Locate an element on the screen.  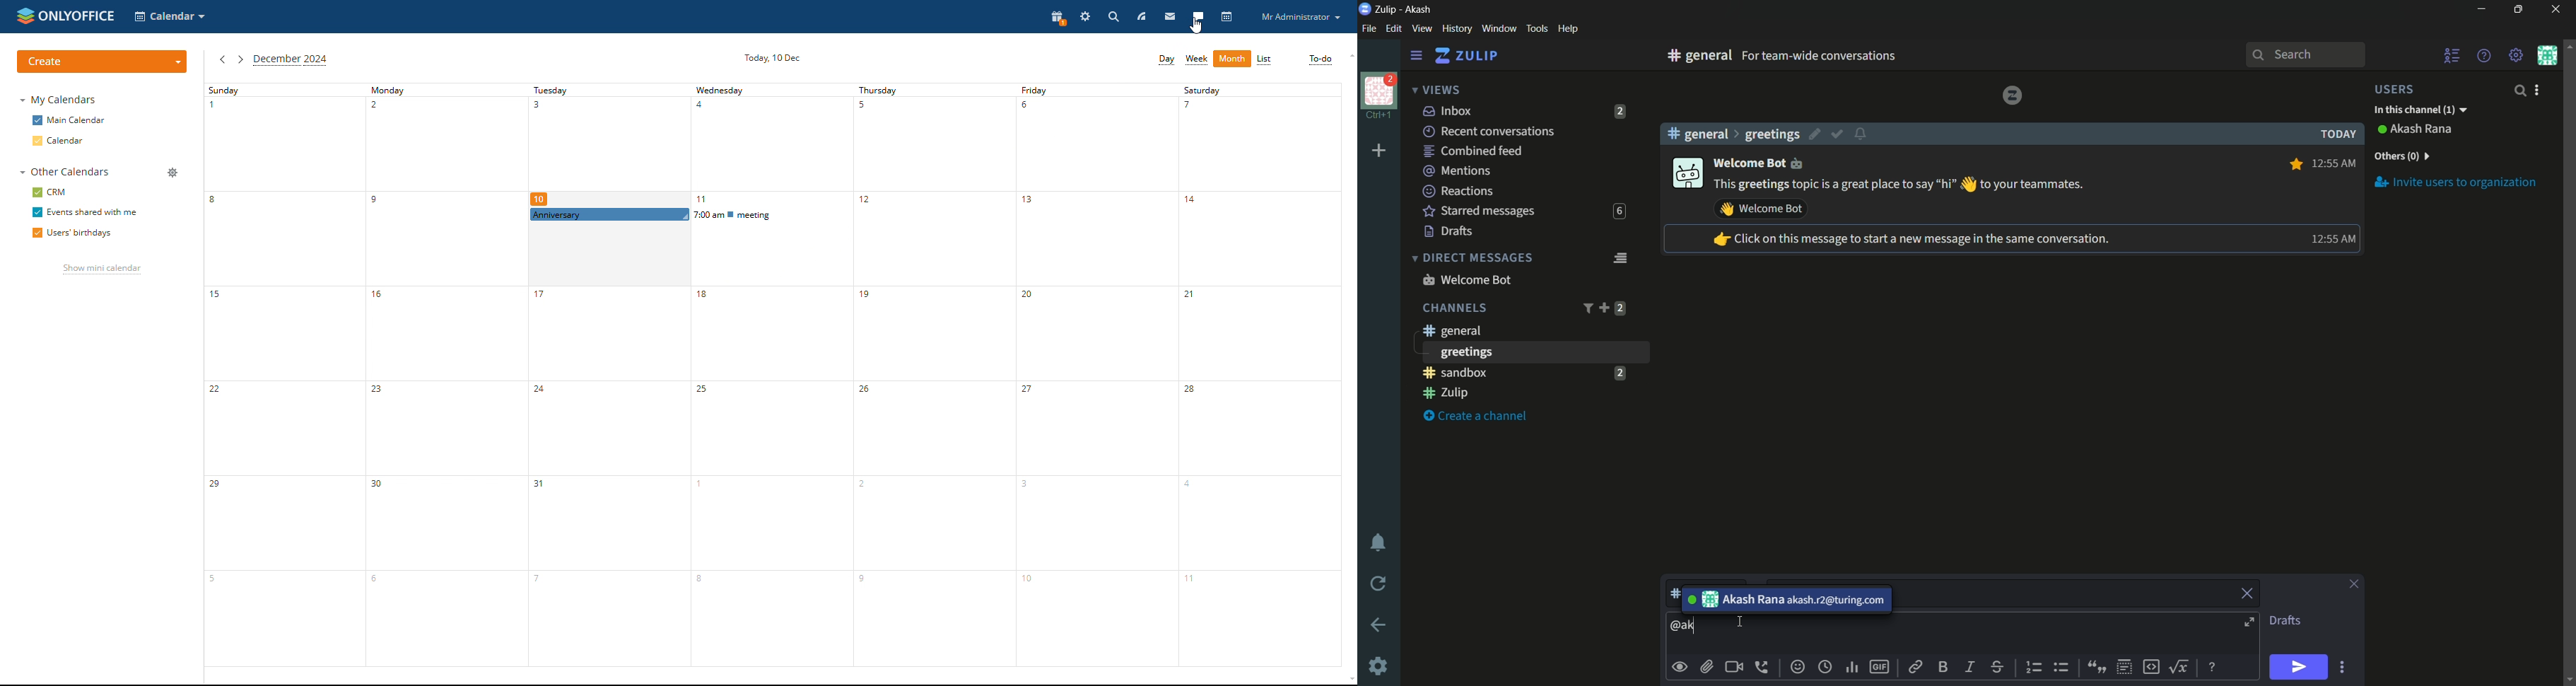
greeting channel is located at coordinates (1534, 352).